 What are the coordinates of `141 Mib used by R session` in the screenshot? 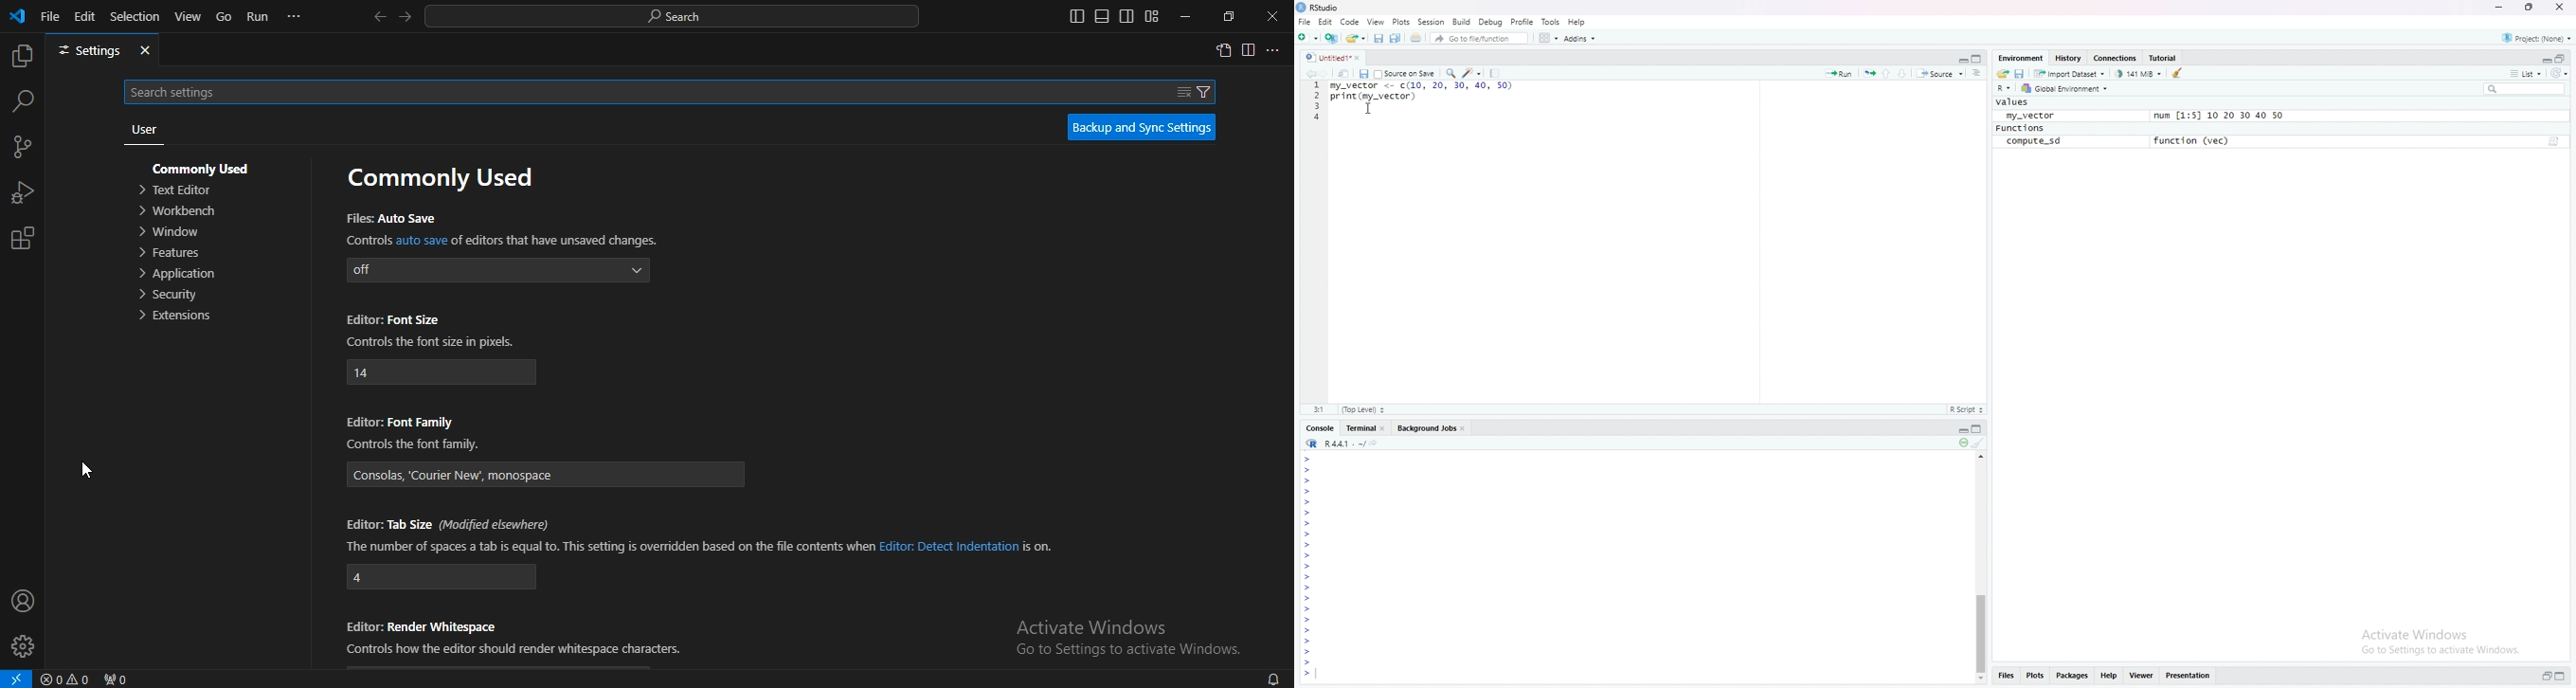 It's located at (2140, 73).